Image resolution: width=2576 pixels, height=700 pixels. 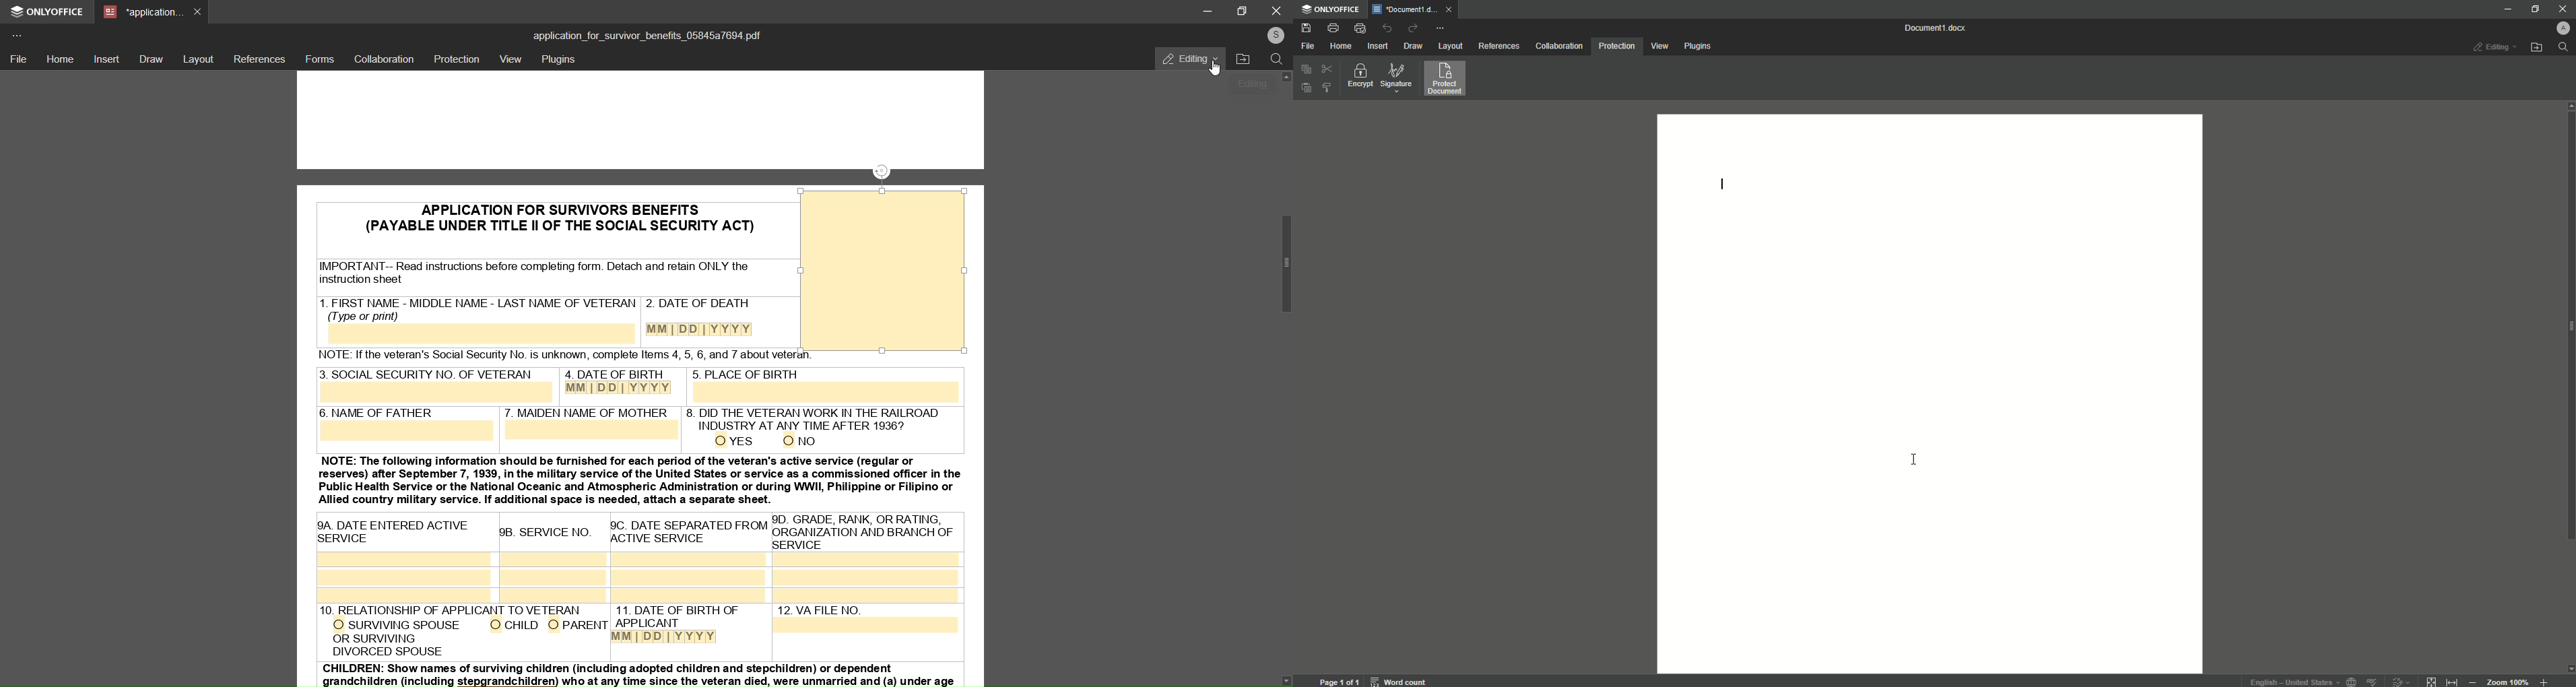 I want to click on set document language, so click(x=2352, y=680).